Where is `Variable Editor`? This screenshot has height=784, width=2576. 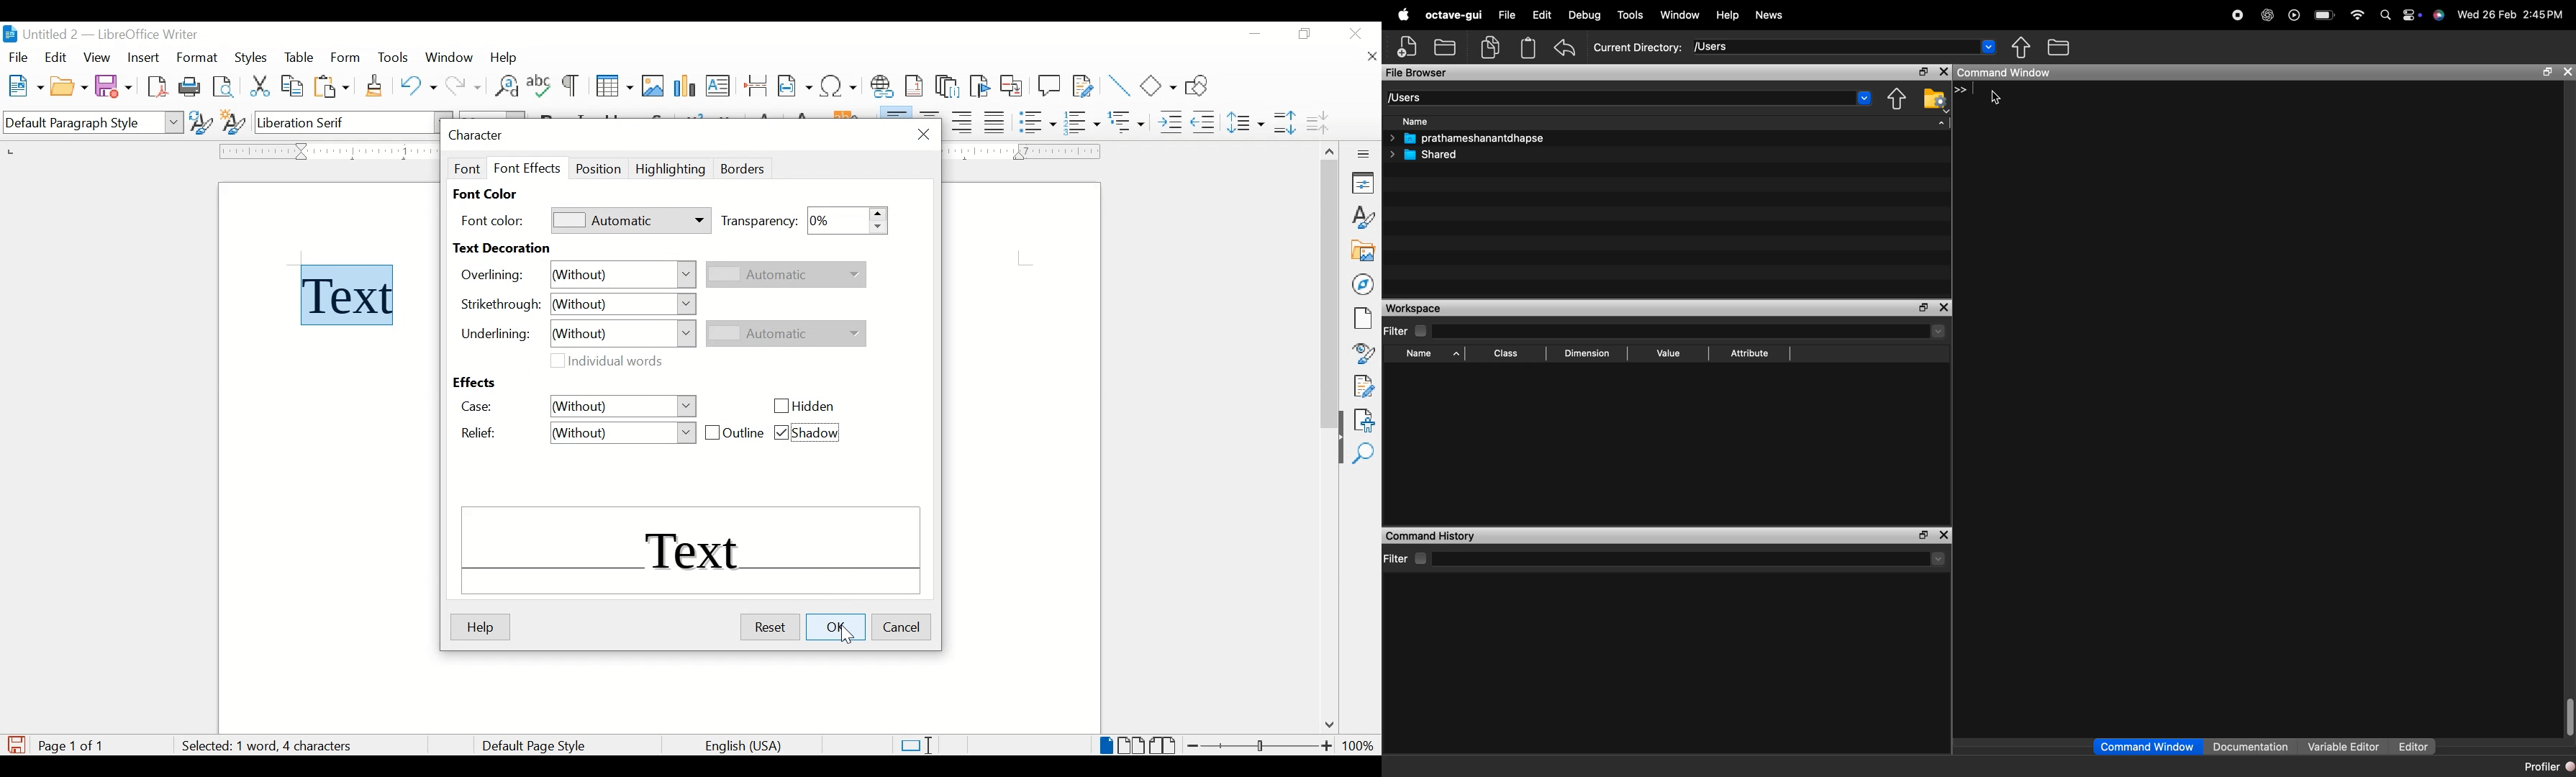 Variable Editor is located at coordinates (2338, 742).